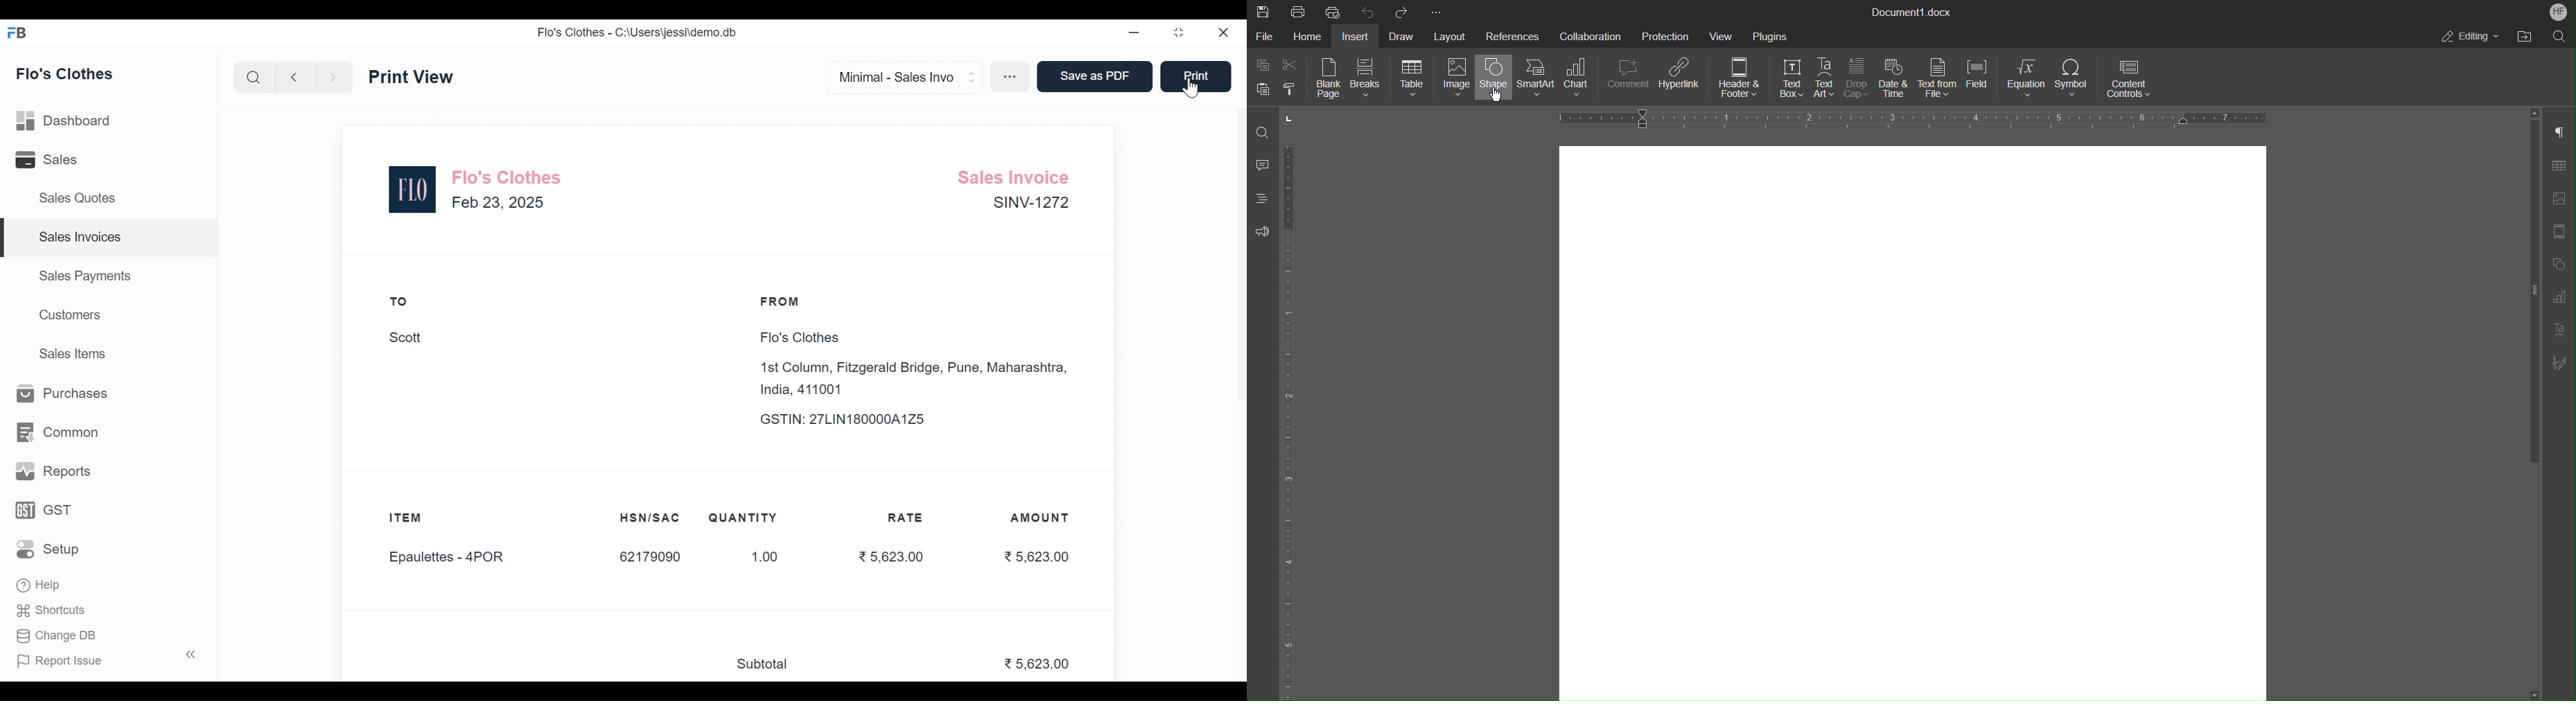 The height and width of the screenshot is (728, 2576). Describe the element at coordinates (1092, 77) in the screenshot. I see `Save as PDF` at that location.